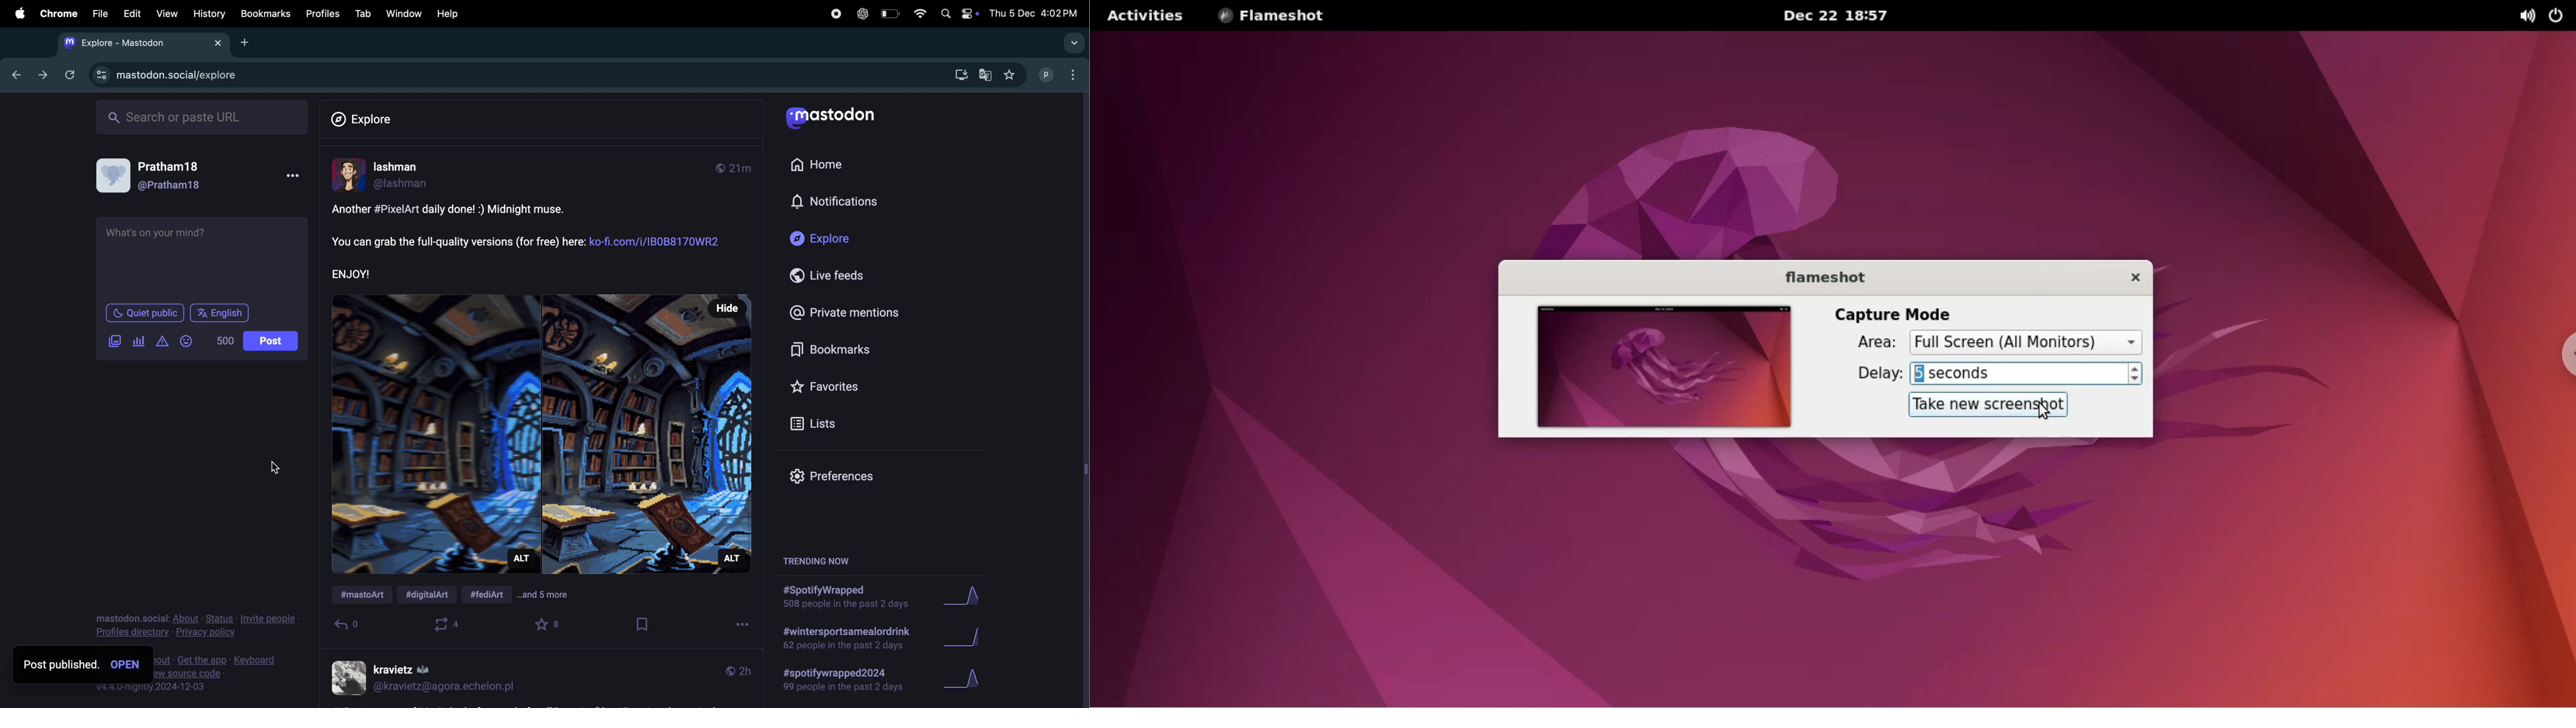 The width and height of the screenshot is (2576, 728). What do you see at coordinates (826, 422) in the screenshot?
I see `lists` at bounding box center [826, 422].